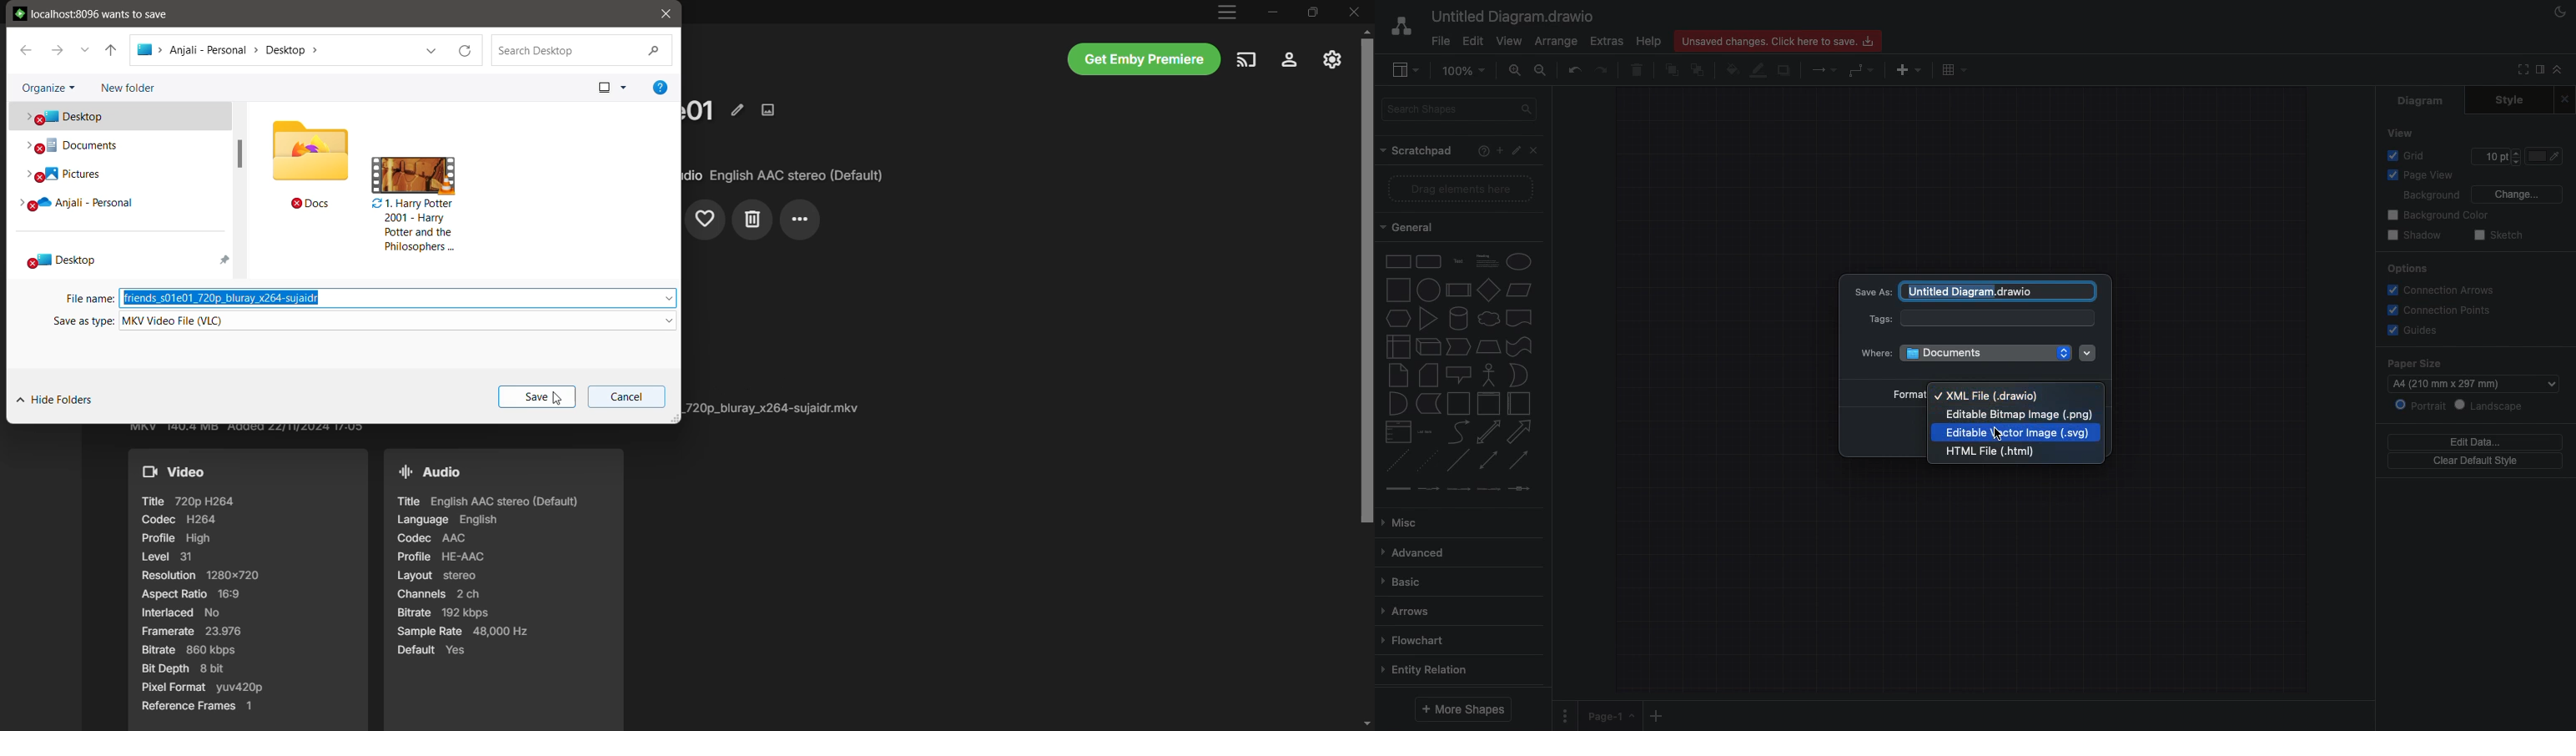 This screenshot has width=2576, height=756. Describe the element at coordinates (2496, 405) in the screenshot. I see `Landscape` at that location.